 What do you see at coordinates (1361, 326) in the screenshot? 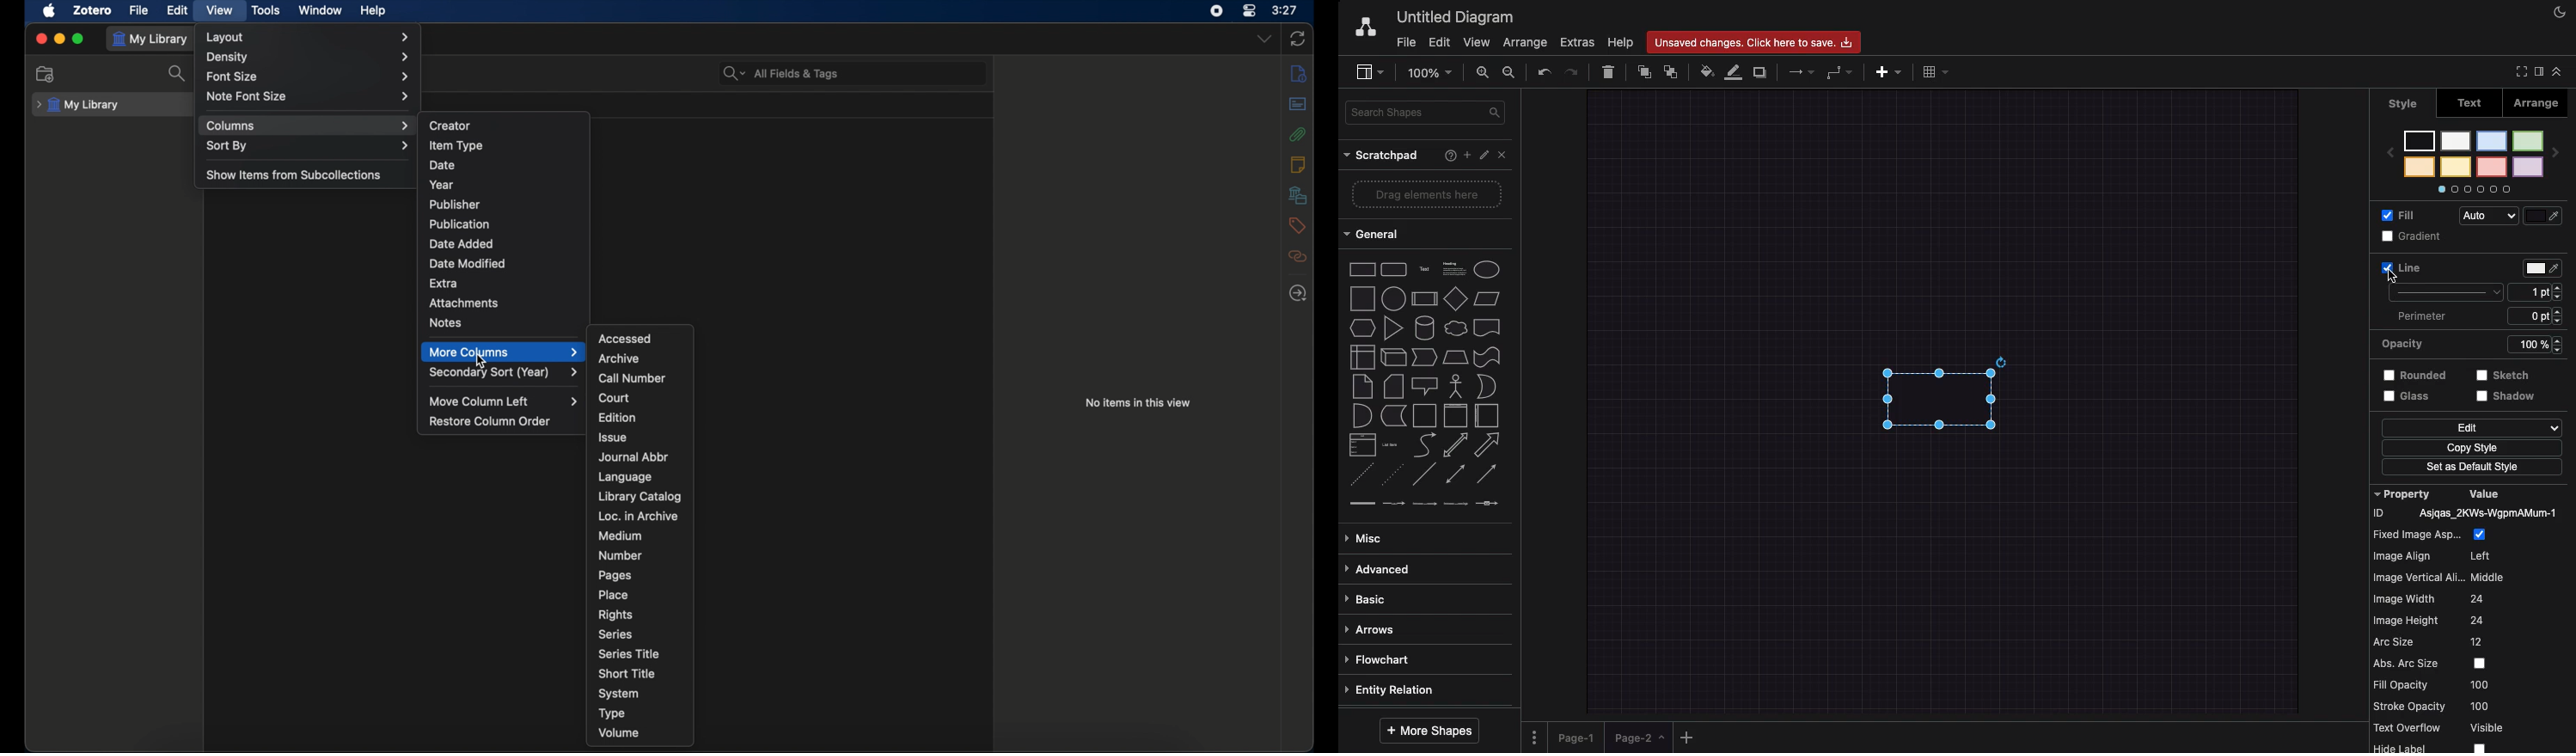
I see `hexagone` at bounding box center [1361, 326].